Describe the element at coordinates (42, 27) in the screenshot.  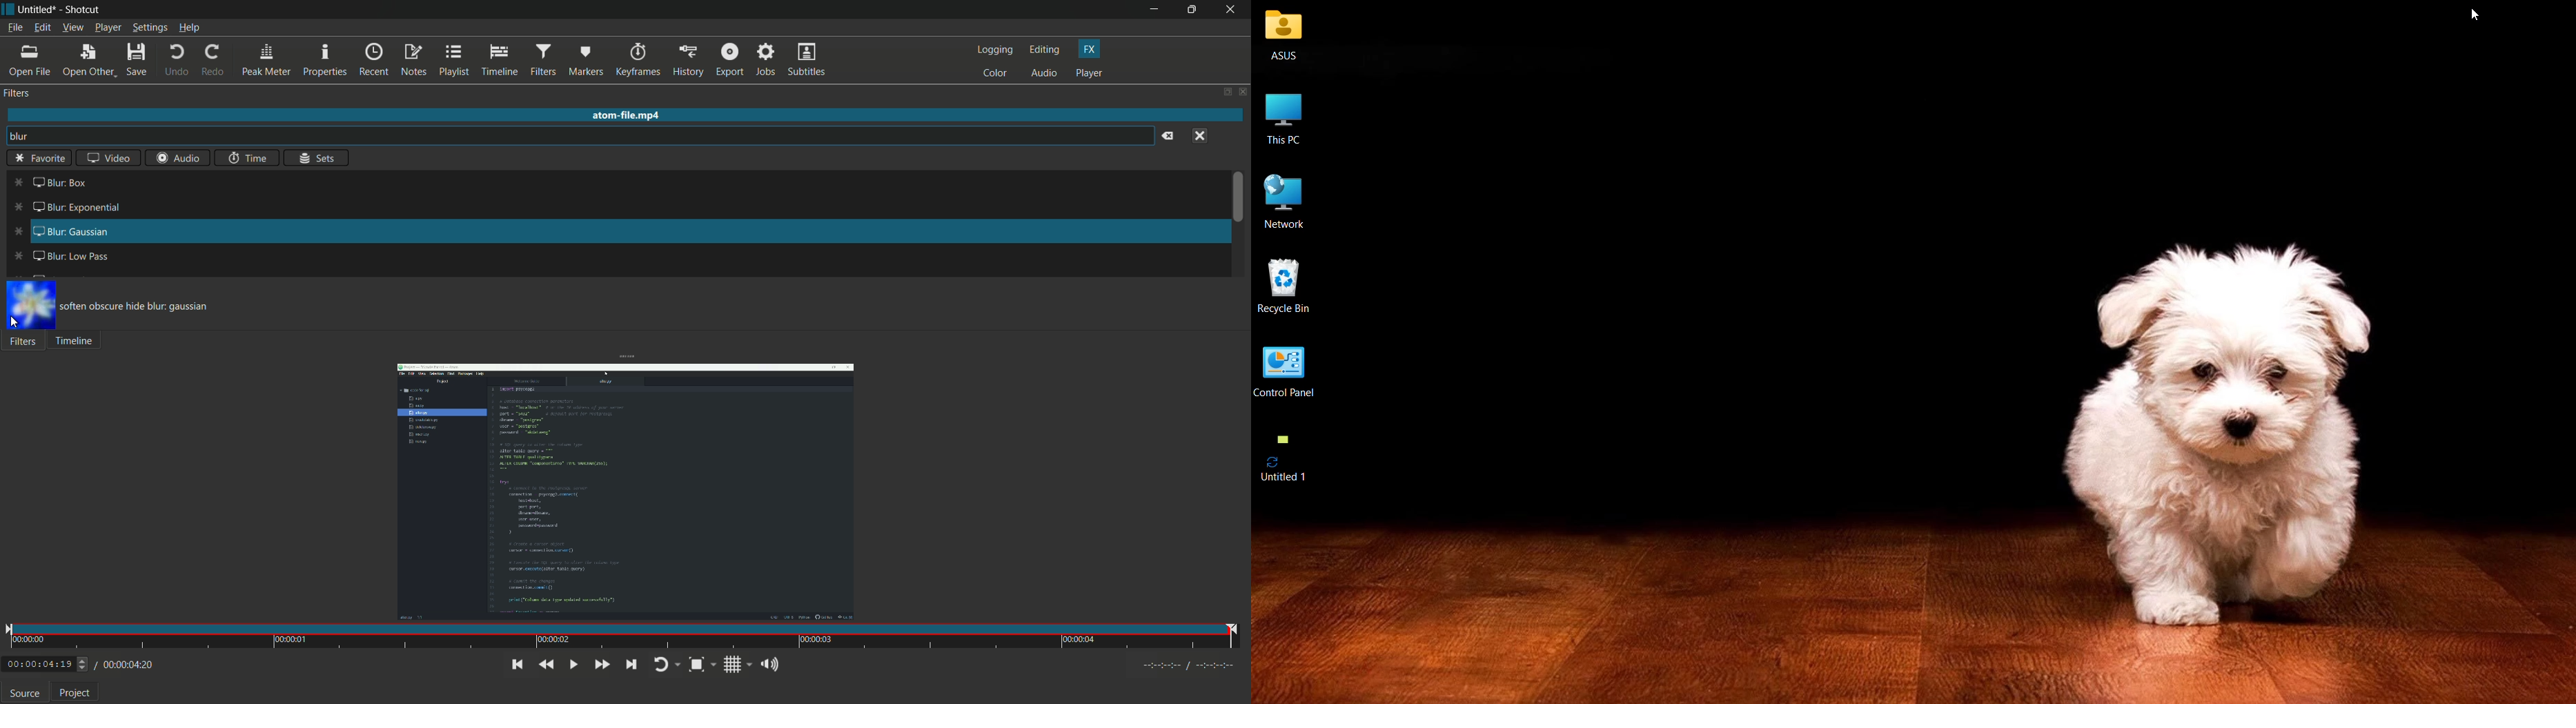
I see `edit menu` at that location.